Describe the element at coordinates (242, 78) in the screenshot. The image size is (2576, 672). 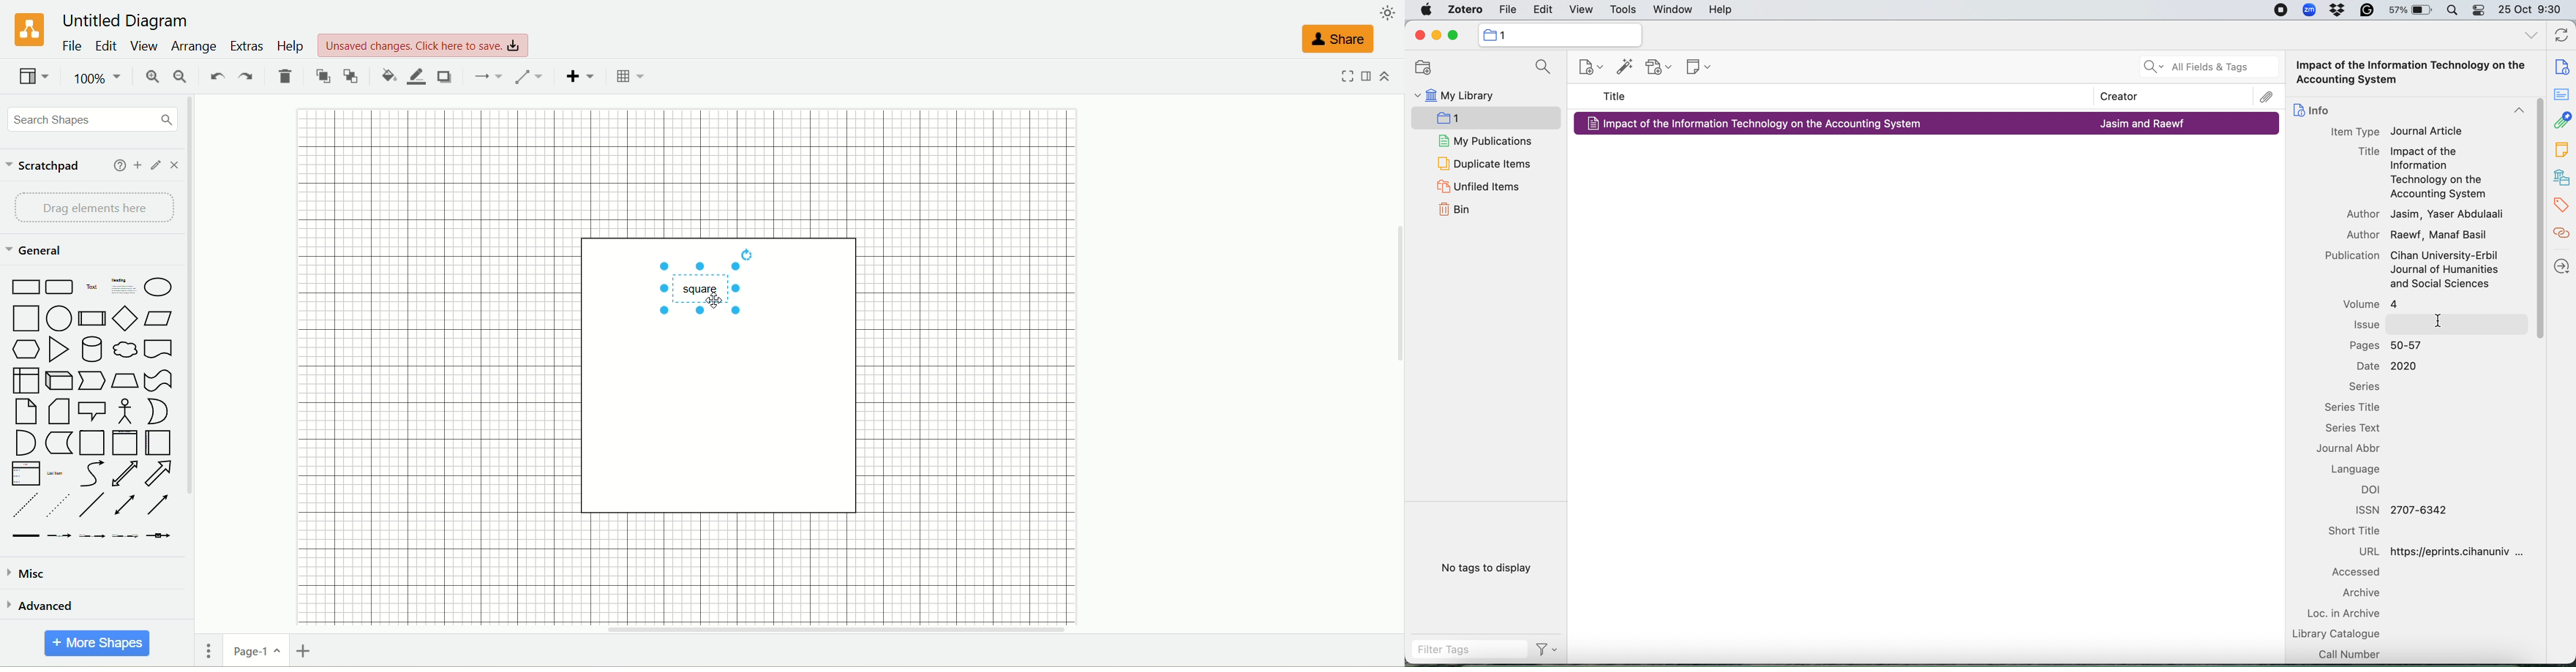
I see `redo` at that location.